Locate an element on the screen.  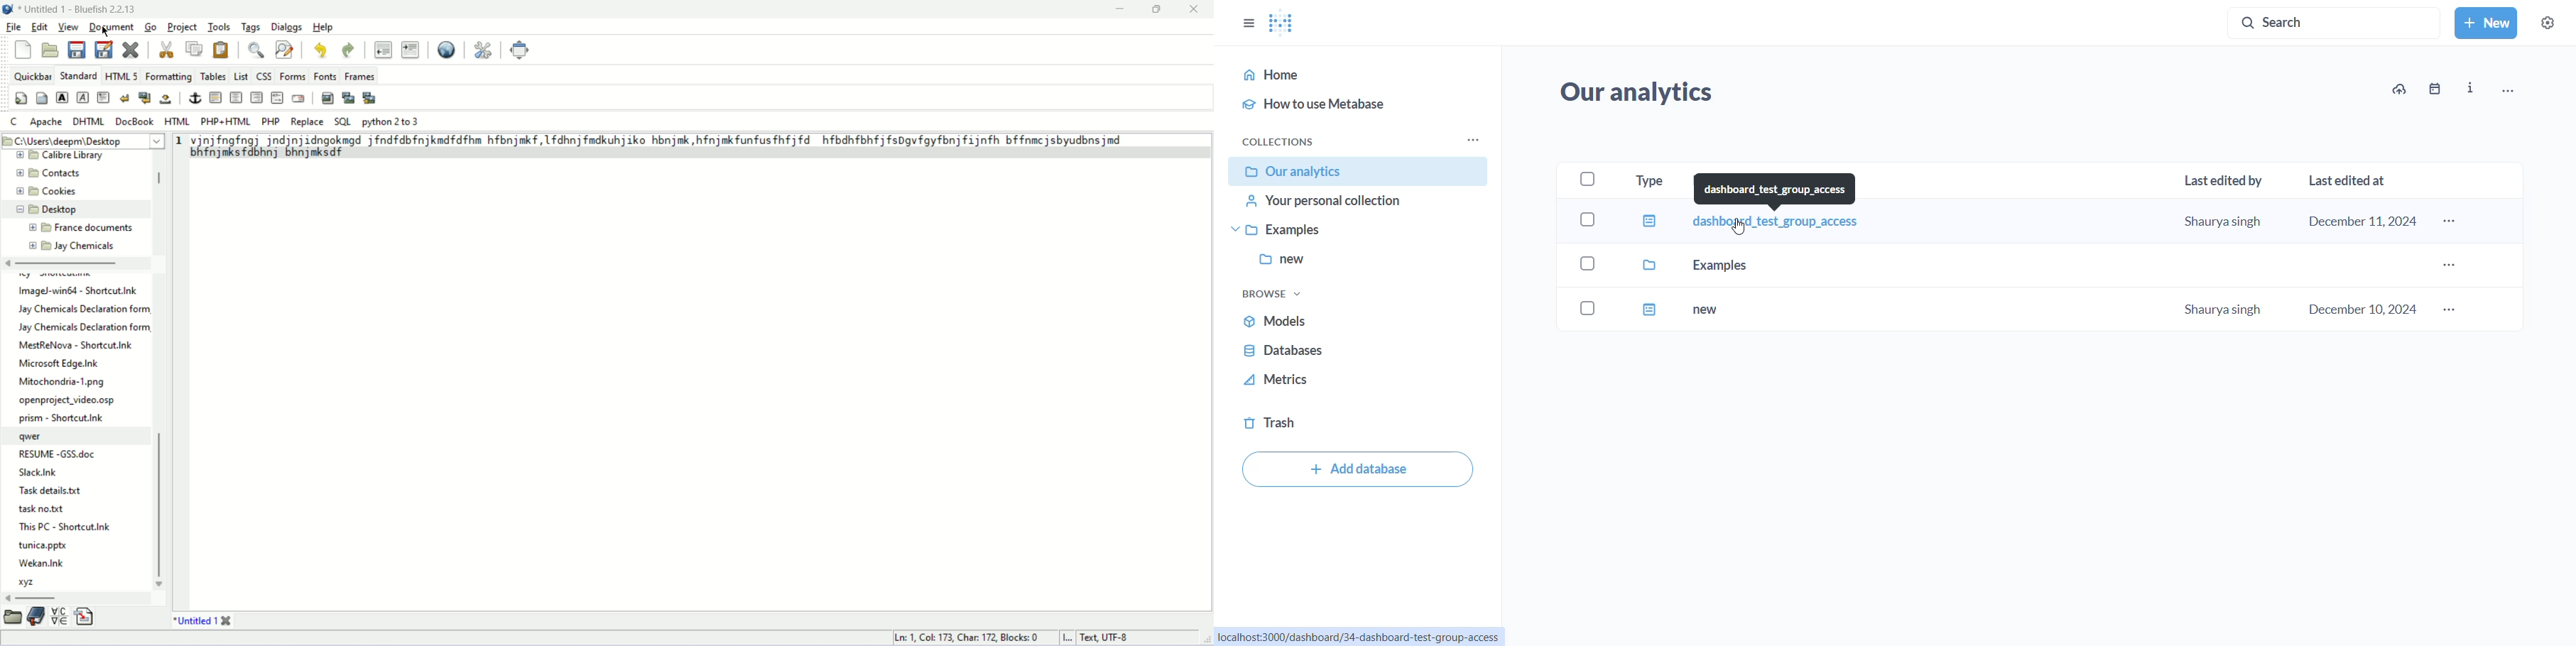
new dashboard menu is located at coordinates (2457, 310).